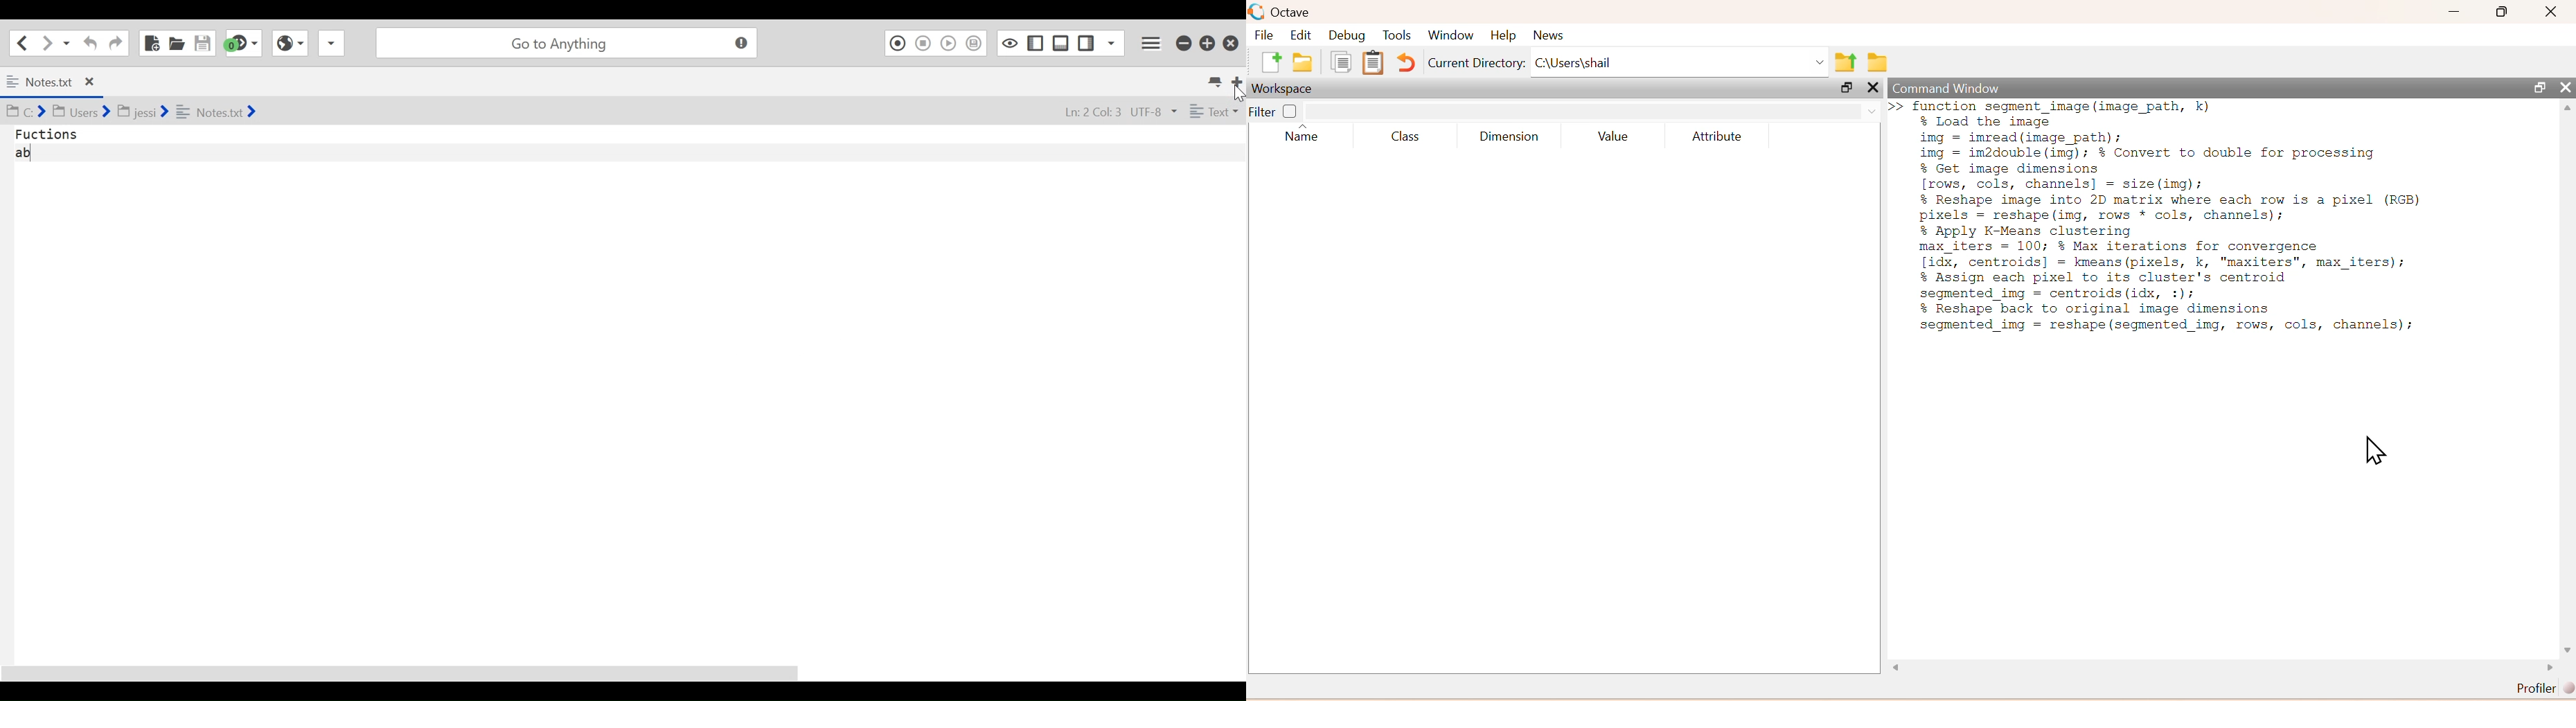 The height and width of the screenshot is (728, 2576). What do you see at coordinates (116, 42) in the screenshot?
I see `Redo` at bounding box center [116, 42].